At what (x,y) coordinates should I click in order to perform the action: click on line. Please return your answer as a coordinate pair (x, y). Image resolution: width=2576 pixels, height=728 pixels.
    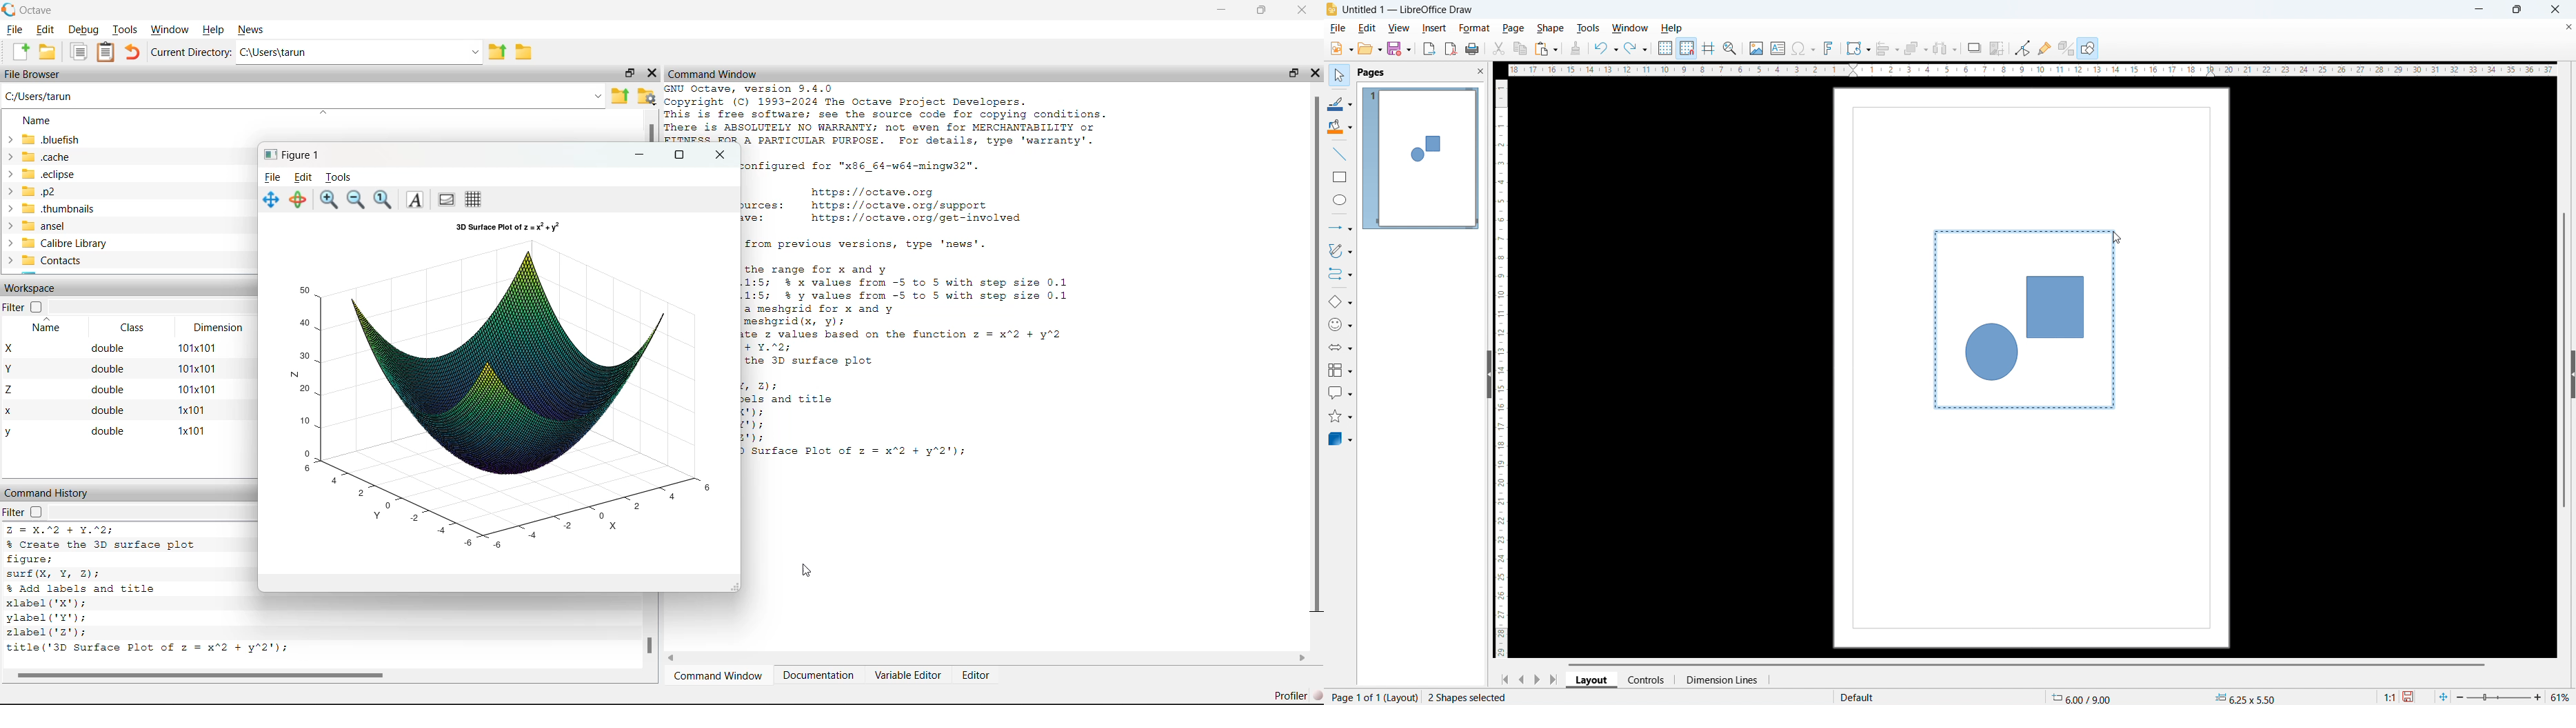
    Looking at the image, I should click on (1340, 154).